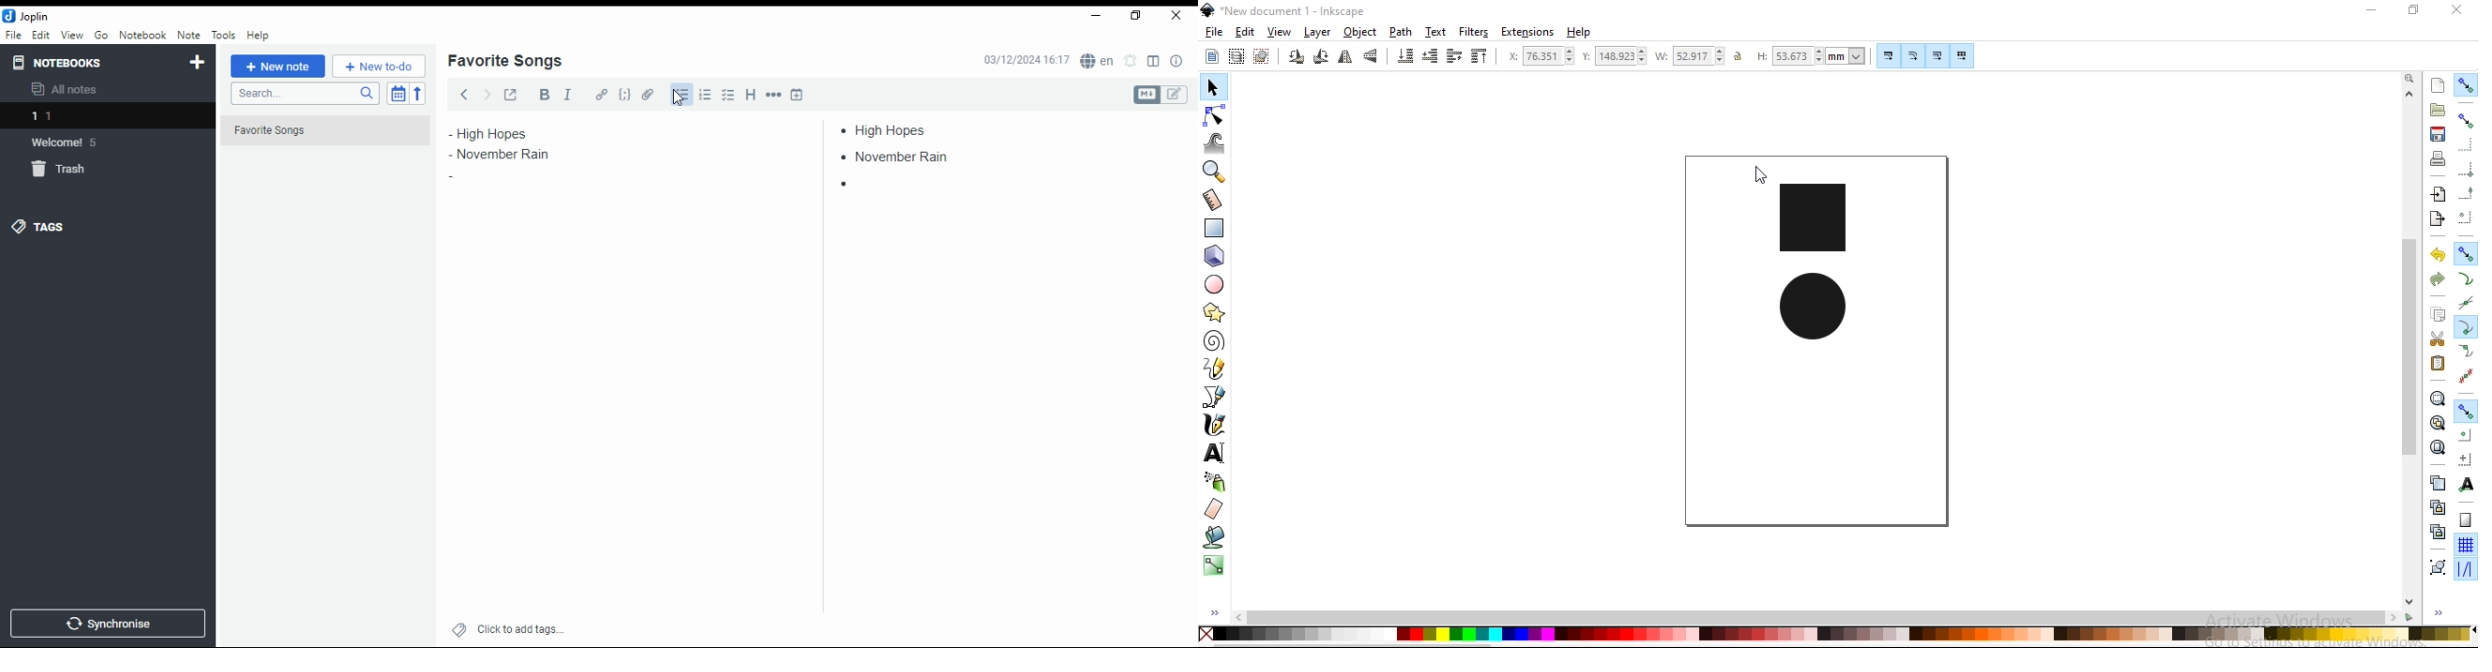  What do you see at coordinates (511, 94) in the screenshot?
I see `toggle external editing` at bounding box center [511, 94].